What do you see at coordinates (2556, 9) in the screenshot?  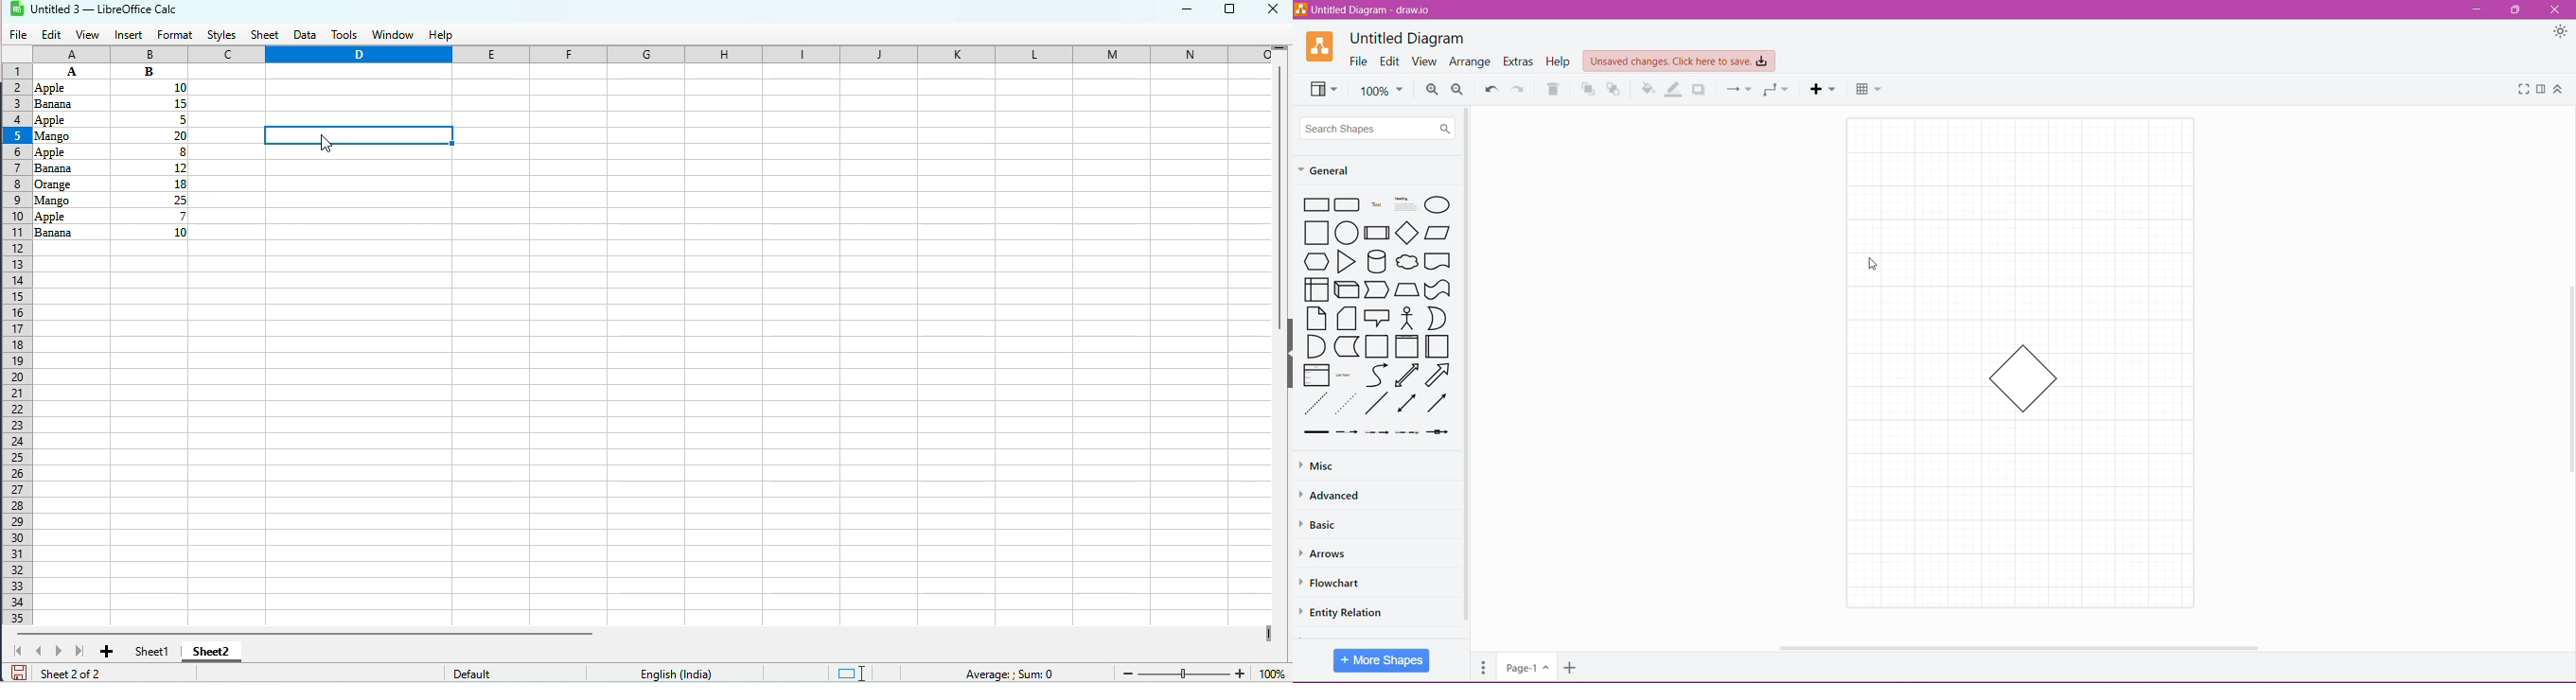 I see `Close` at bounding box center [2556, 9].